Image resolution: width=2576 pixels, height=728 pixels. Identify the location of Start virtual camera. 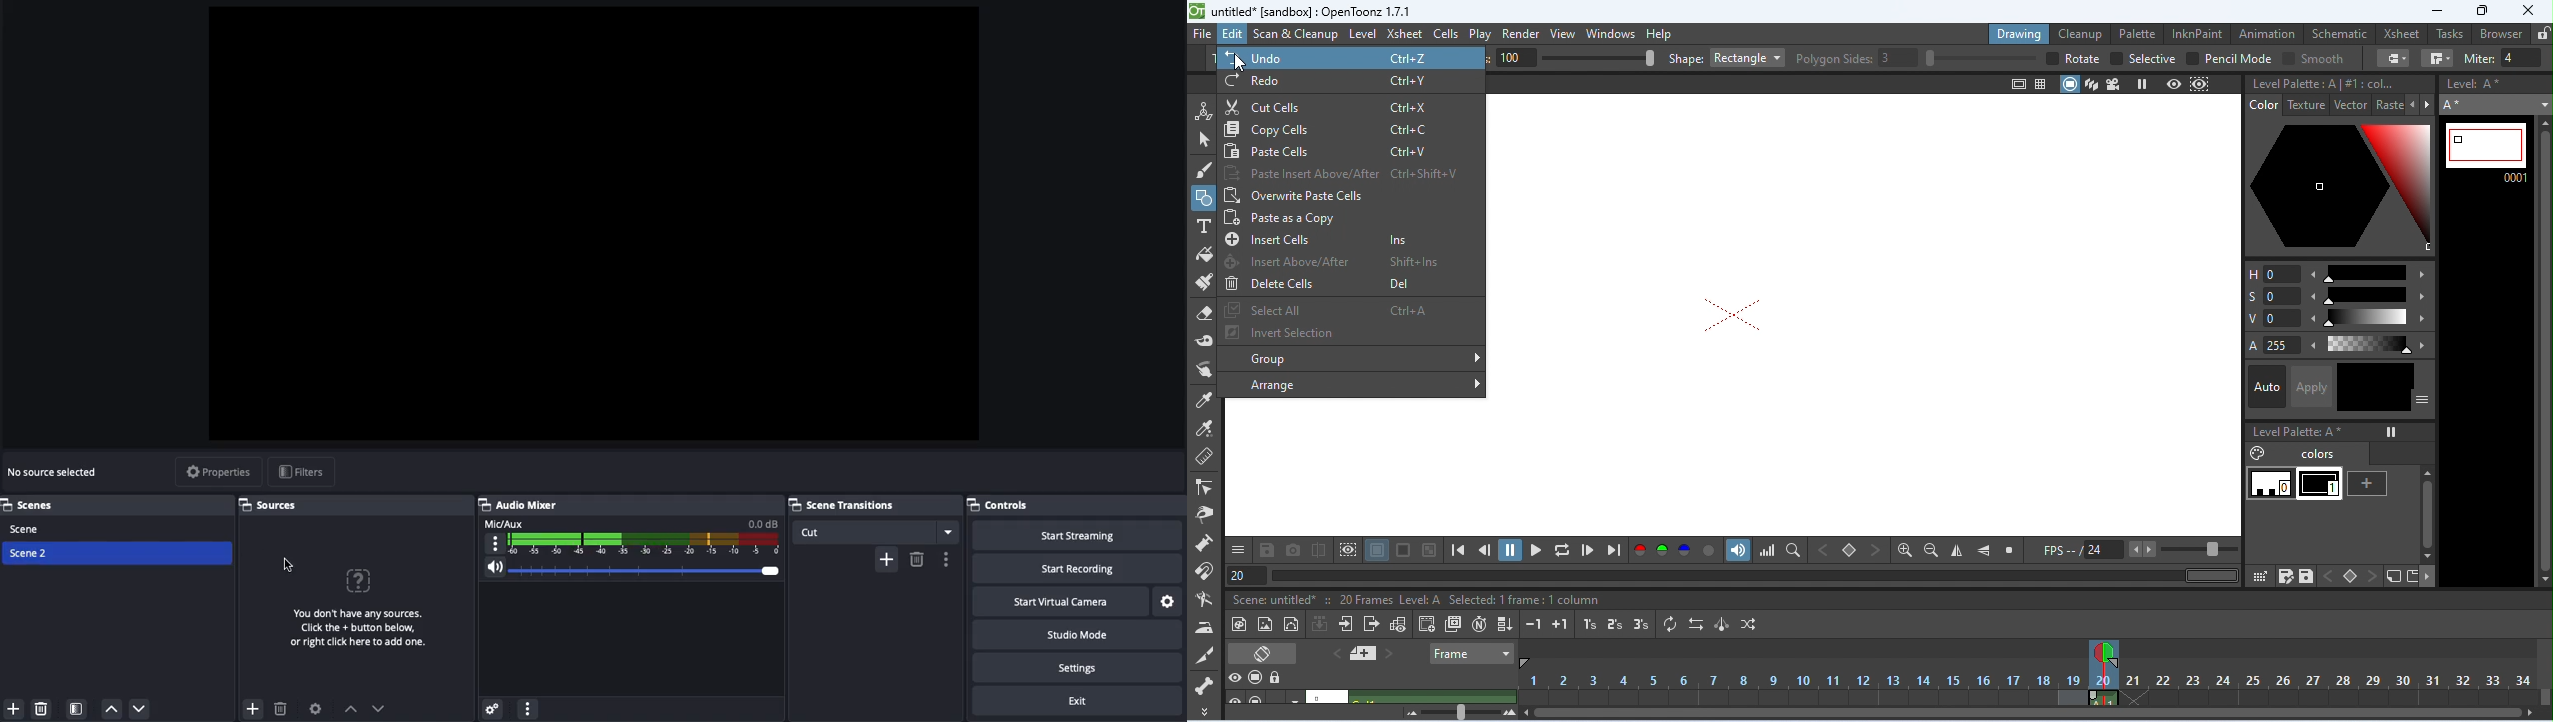
(1058, 600).